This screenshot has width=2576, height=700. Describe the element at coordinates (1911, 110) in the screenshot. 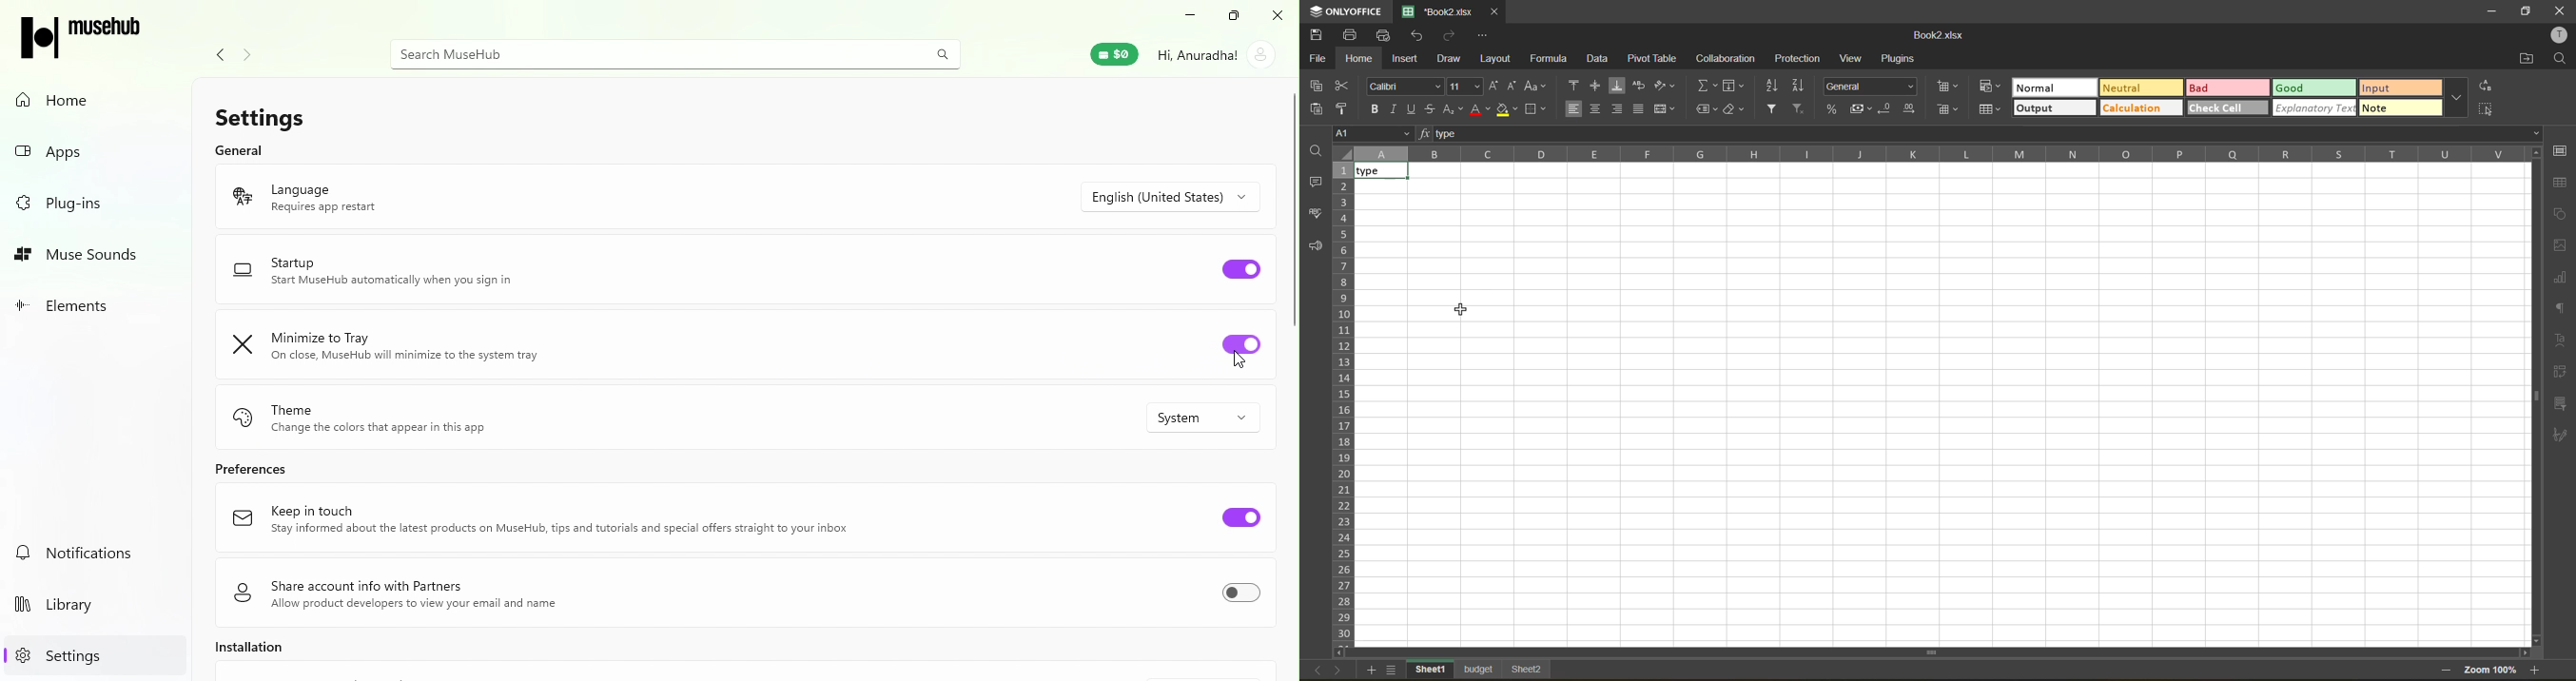

I see `increase decimal` at that location.